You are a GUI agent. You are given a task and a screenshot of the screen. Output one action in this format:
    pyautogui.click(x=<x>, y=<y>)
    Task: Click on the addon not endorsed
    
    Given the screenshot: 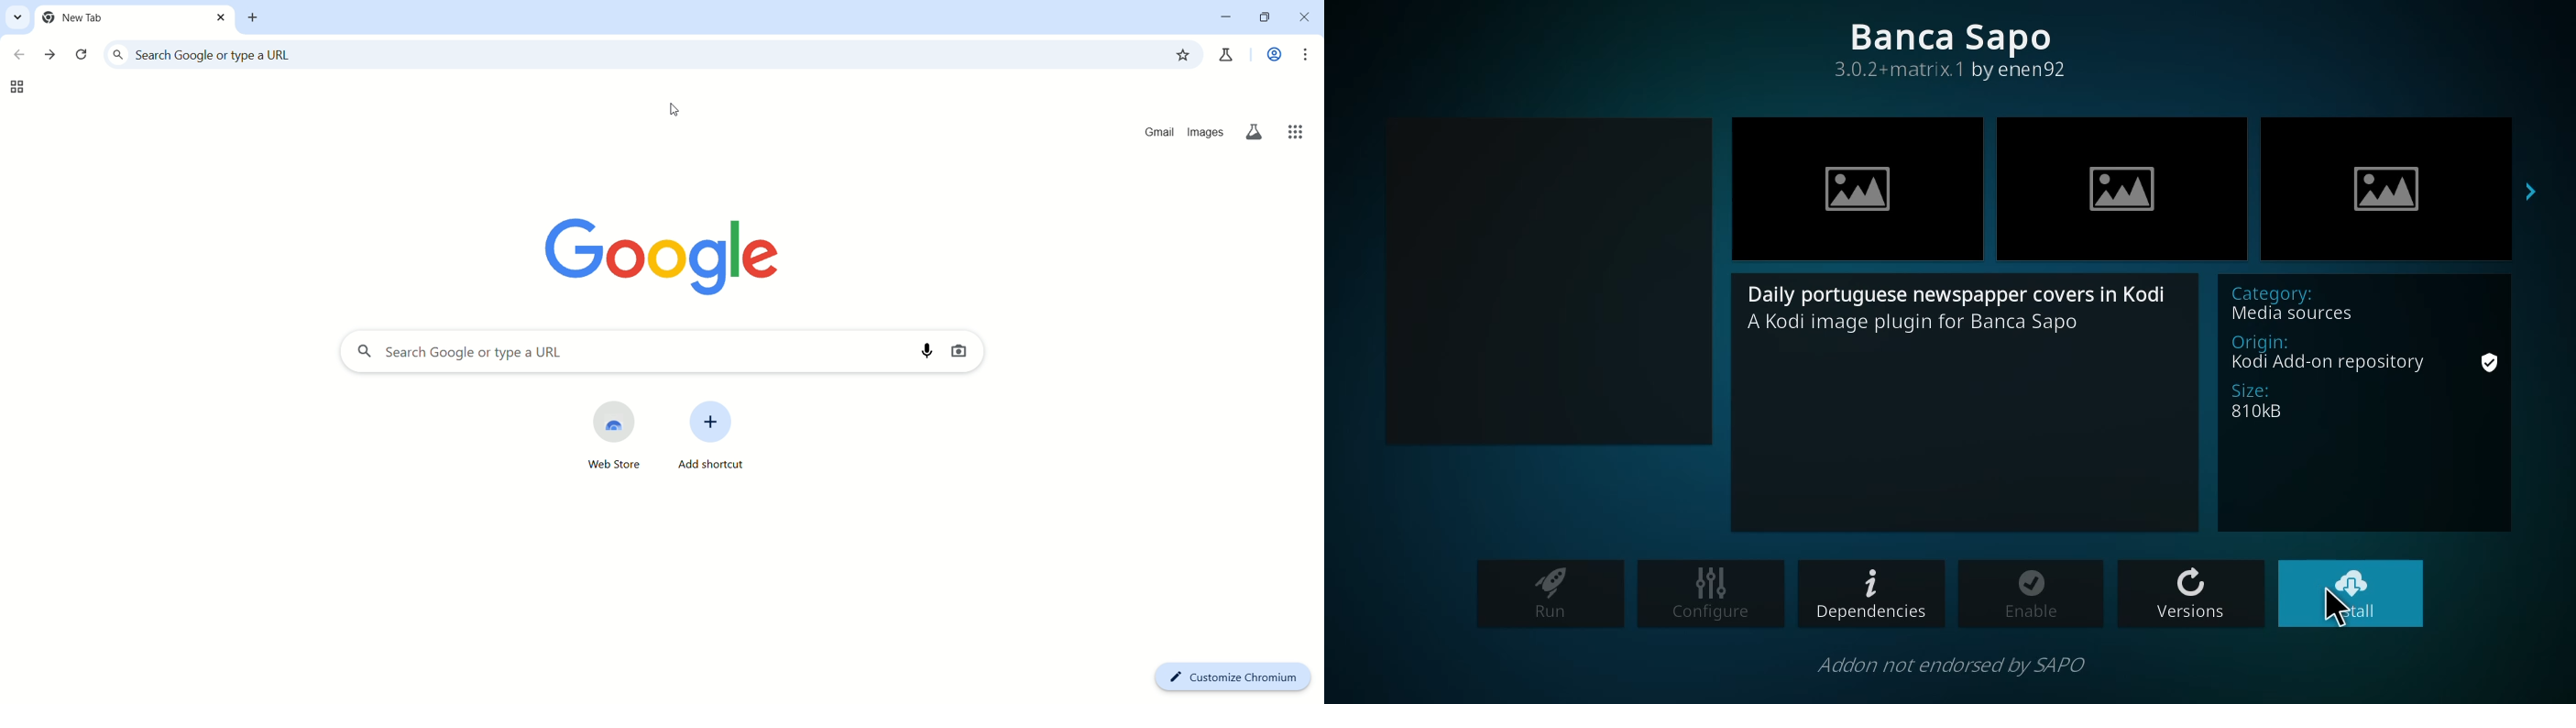 What is the action you would take?
    pyautogui.click(x=1960, y=666)
    